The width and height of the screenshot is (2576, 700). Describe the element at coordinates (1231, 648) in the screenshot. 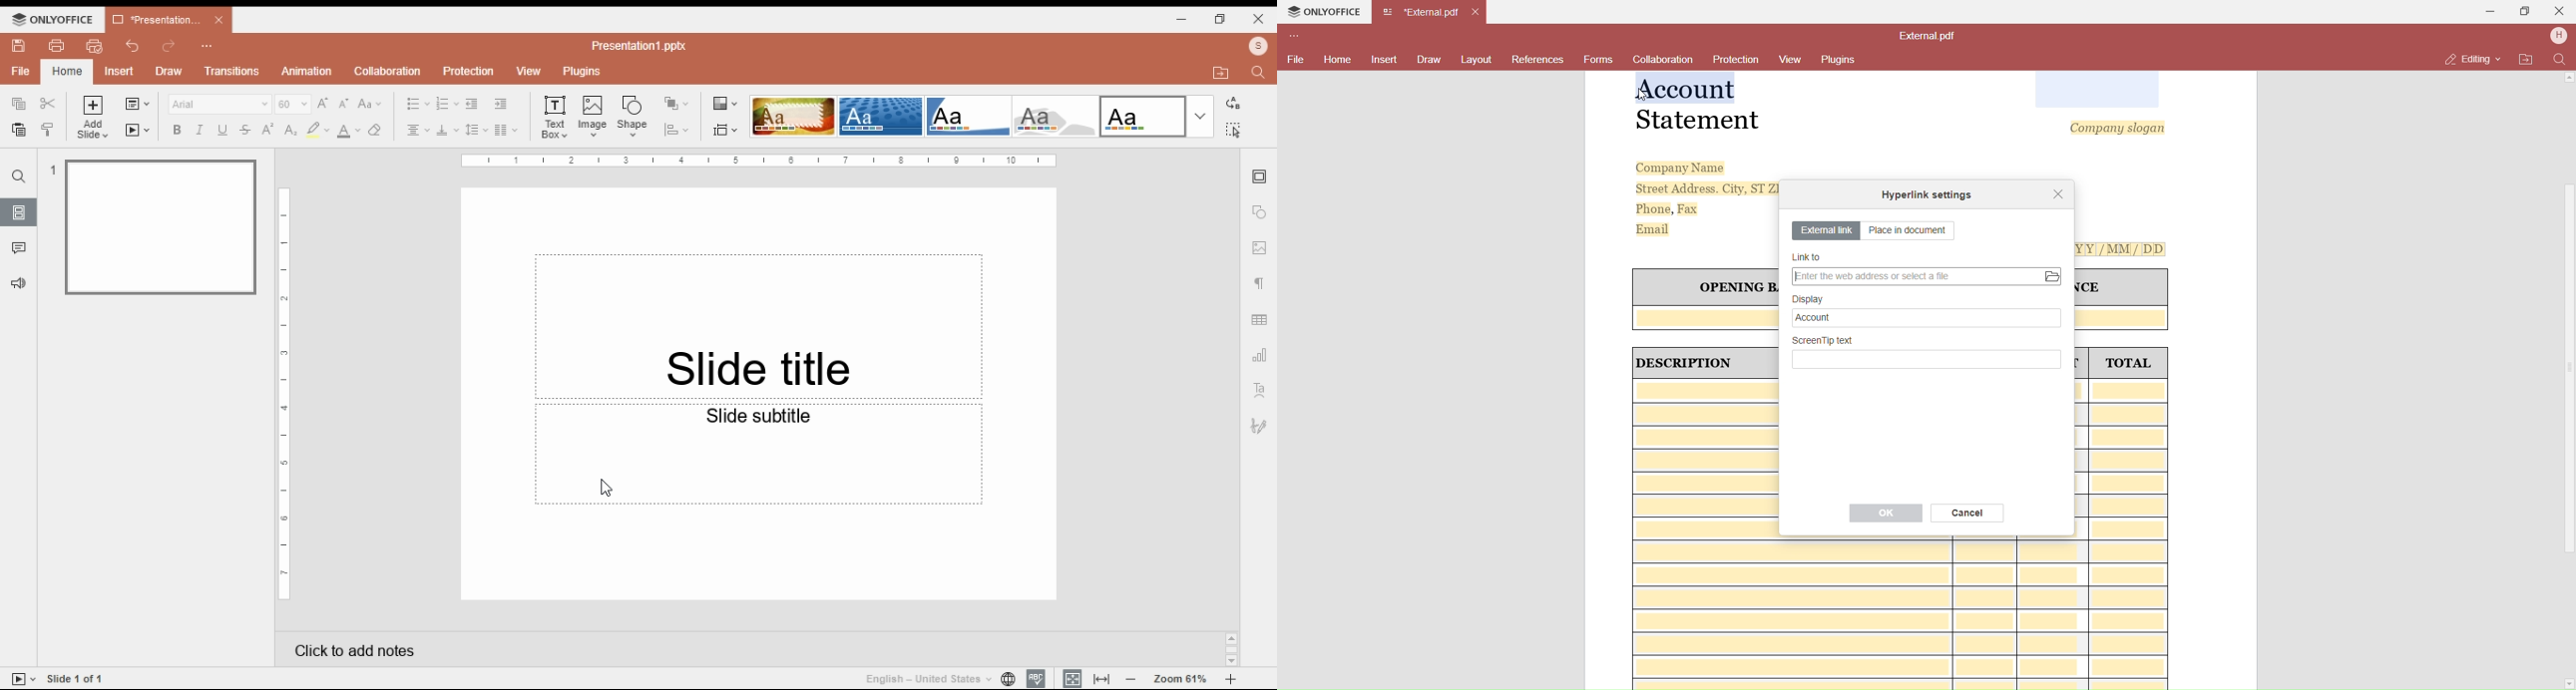

I see `Scroll bar` at that location.